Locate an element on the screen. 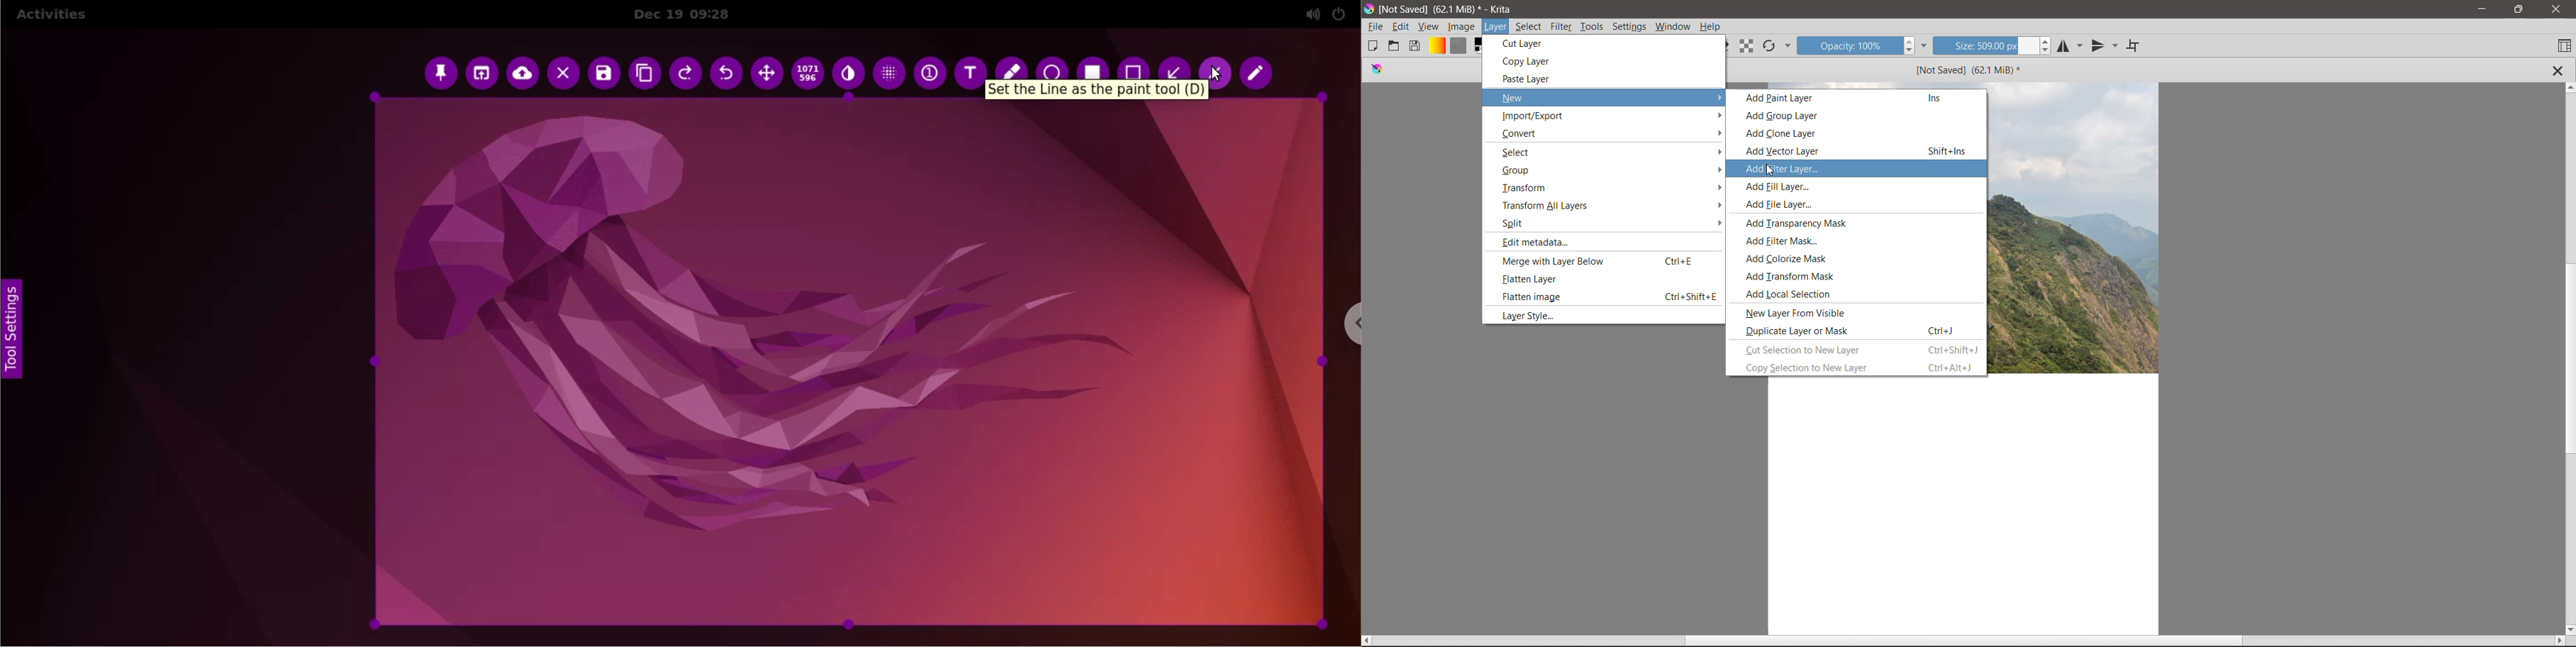 The image size is (2576, 672). Add Clone Layer is located at coordinates (1786, 135).